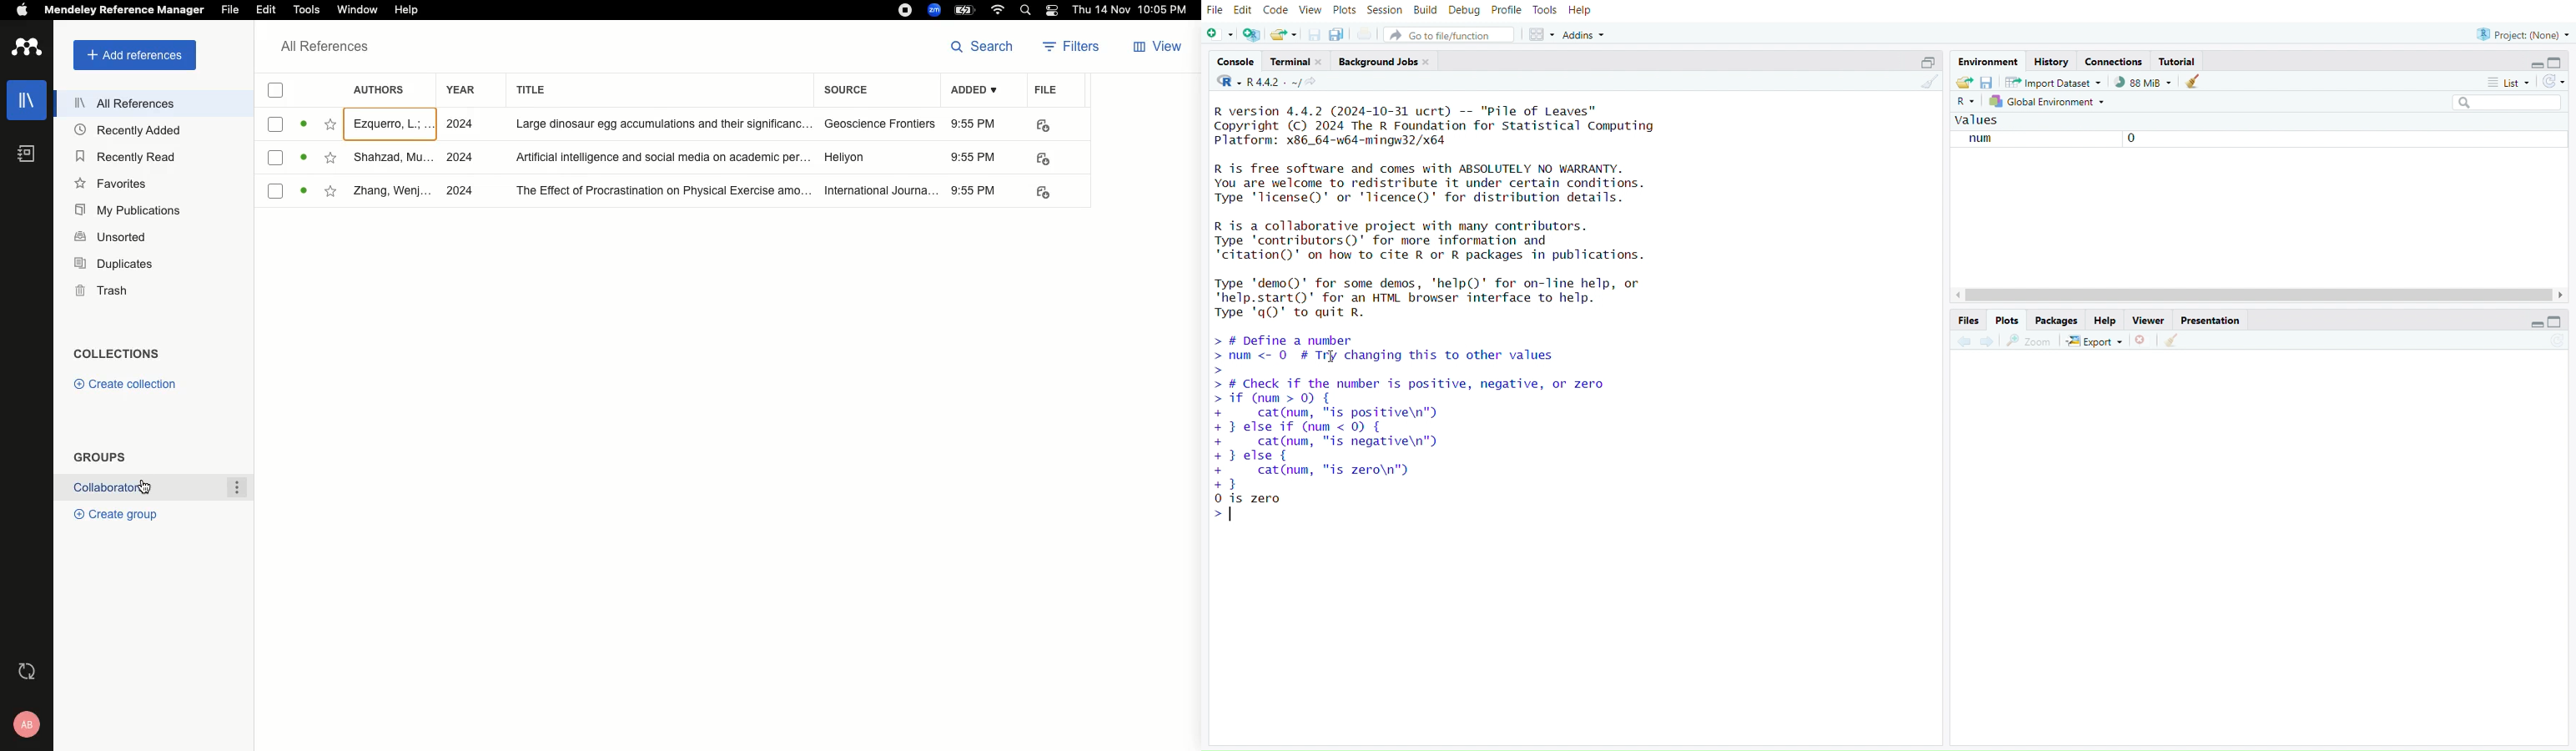 The image size is (2576, 756). Describe the element at coordinates (2049, 103) in the screenshot. I see `global environment` at that location.